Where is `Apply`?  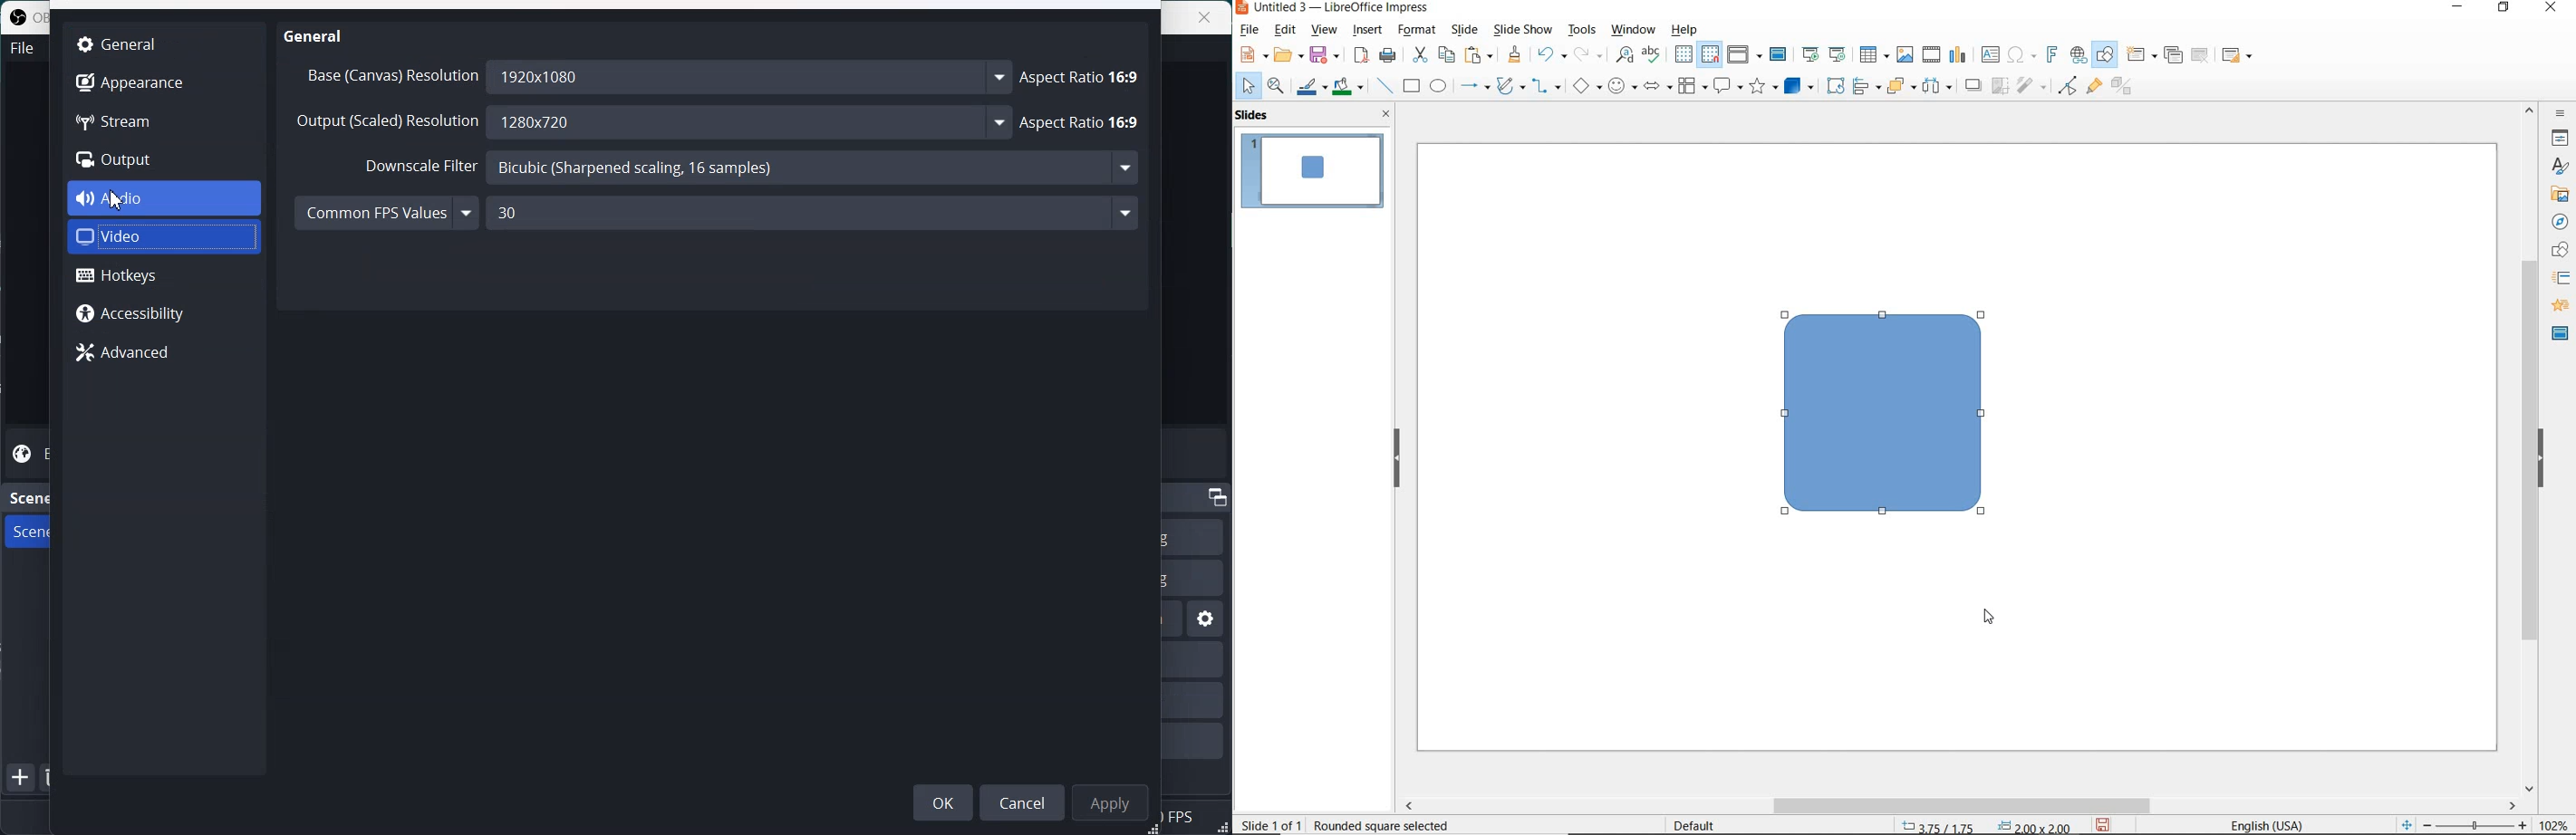
Apply is located at coordinates (1114, 801).